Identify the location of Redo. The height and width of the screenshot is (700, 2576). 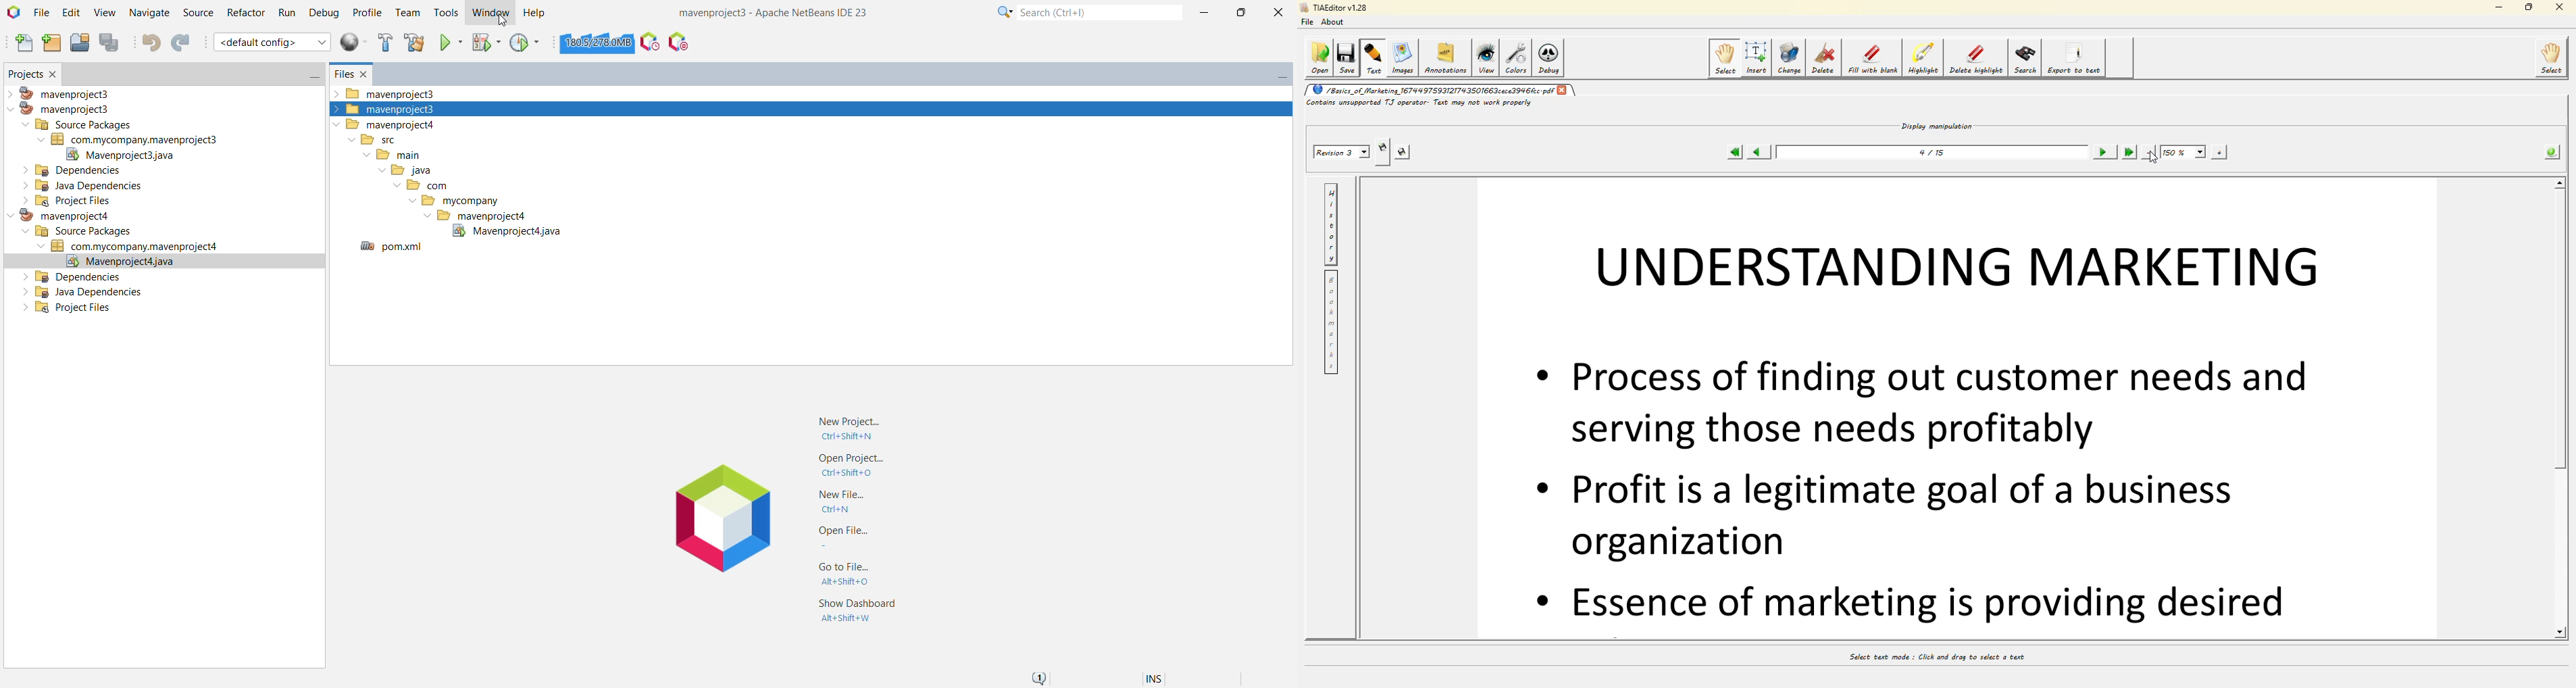
(184, 43).